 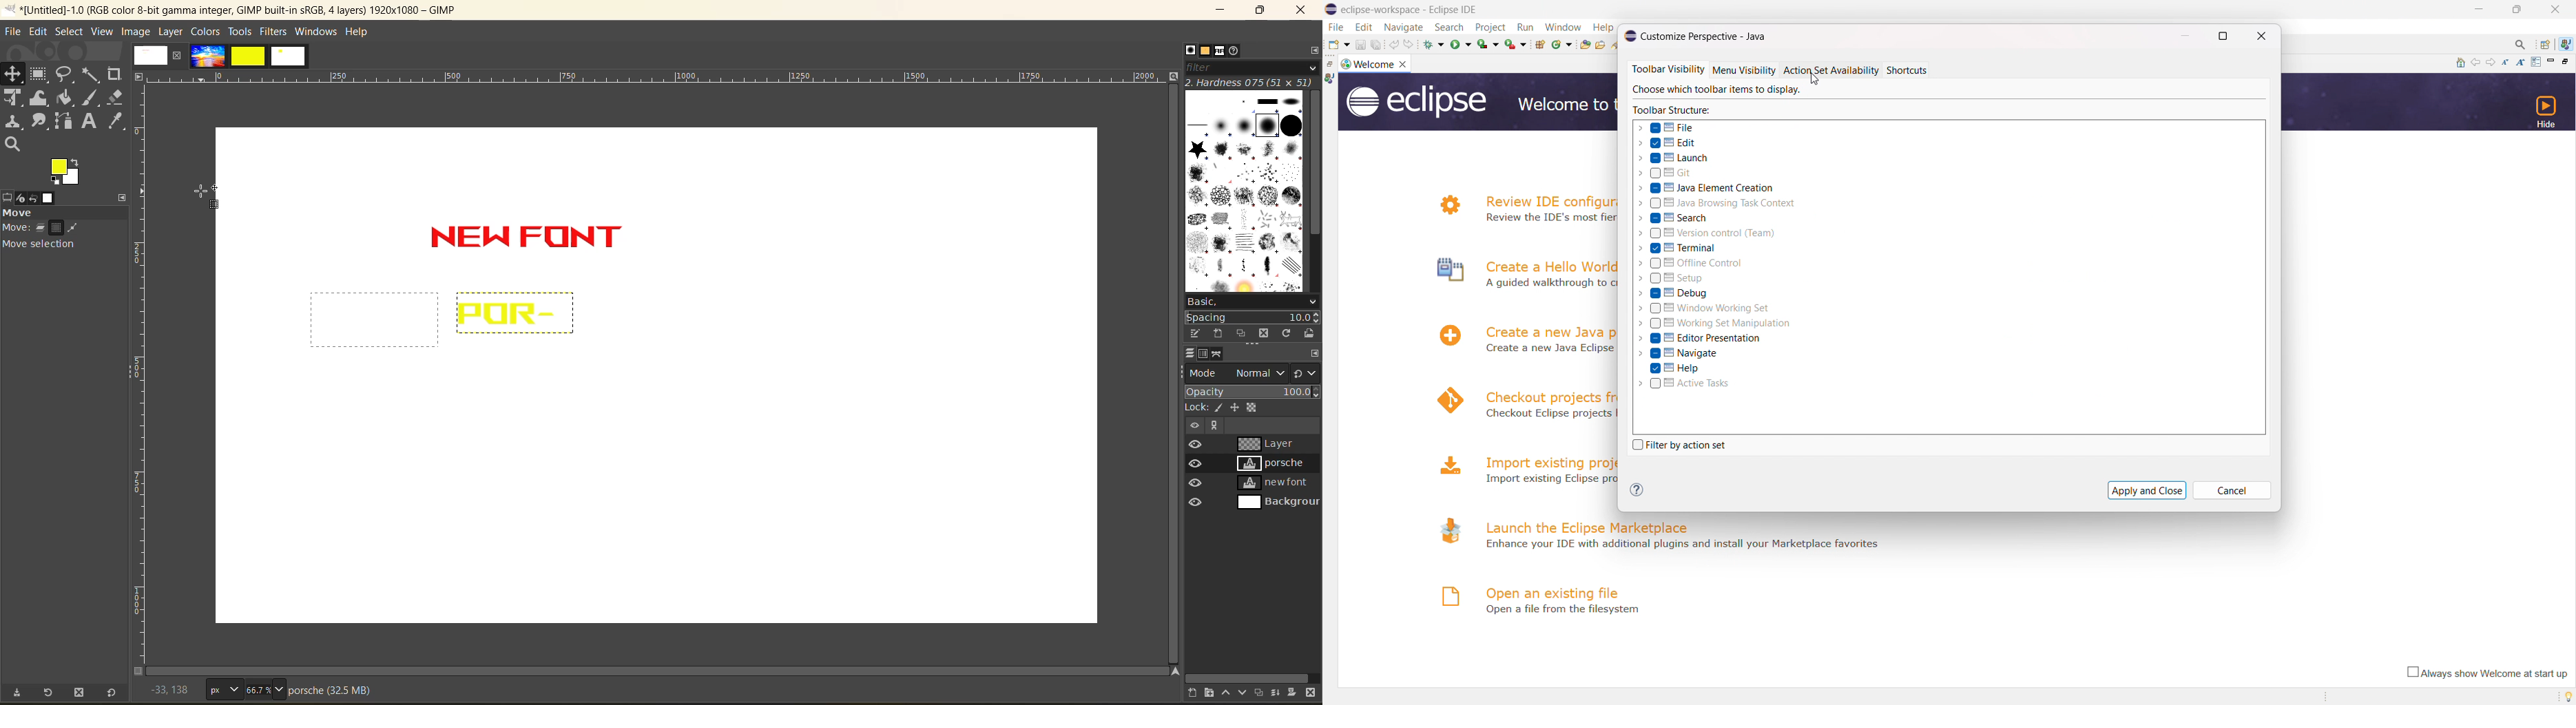 What do you see at coordinates (1410, 44) in the screenshot?
I see `redo` at bounding box center [1410, 44].